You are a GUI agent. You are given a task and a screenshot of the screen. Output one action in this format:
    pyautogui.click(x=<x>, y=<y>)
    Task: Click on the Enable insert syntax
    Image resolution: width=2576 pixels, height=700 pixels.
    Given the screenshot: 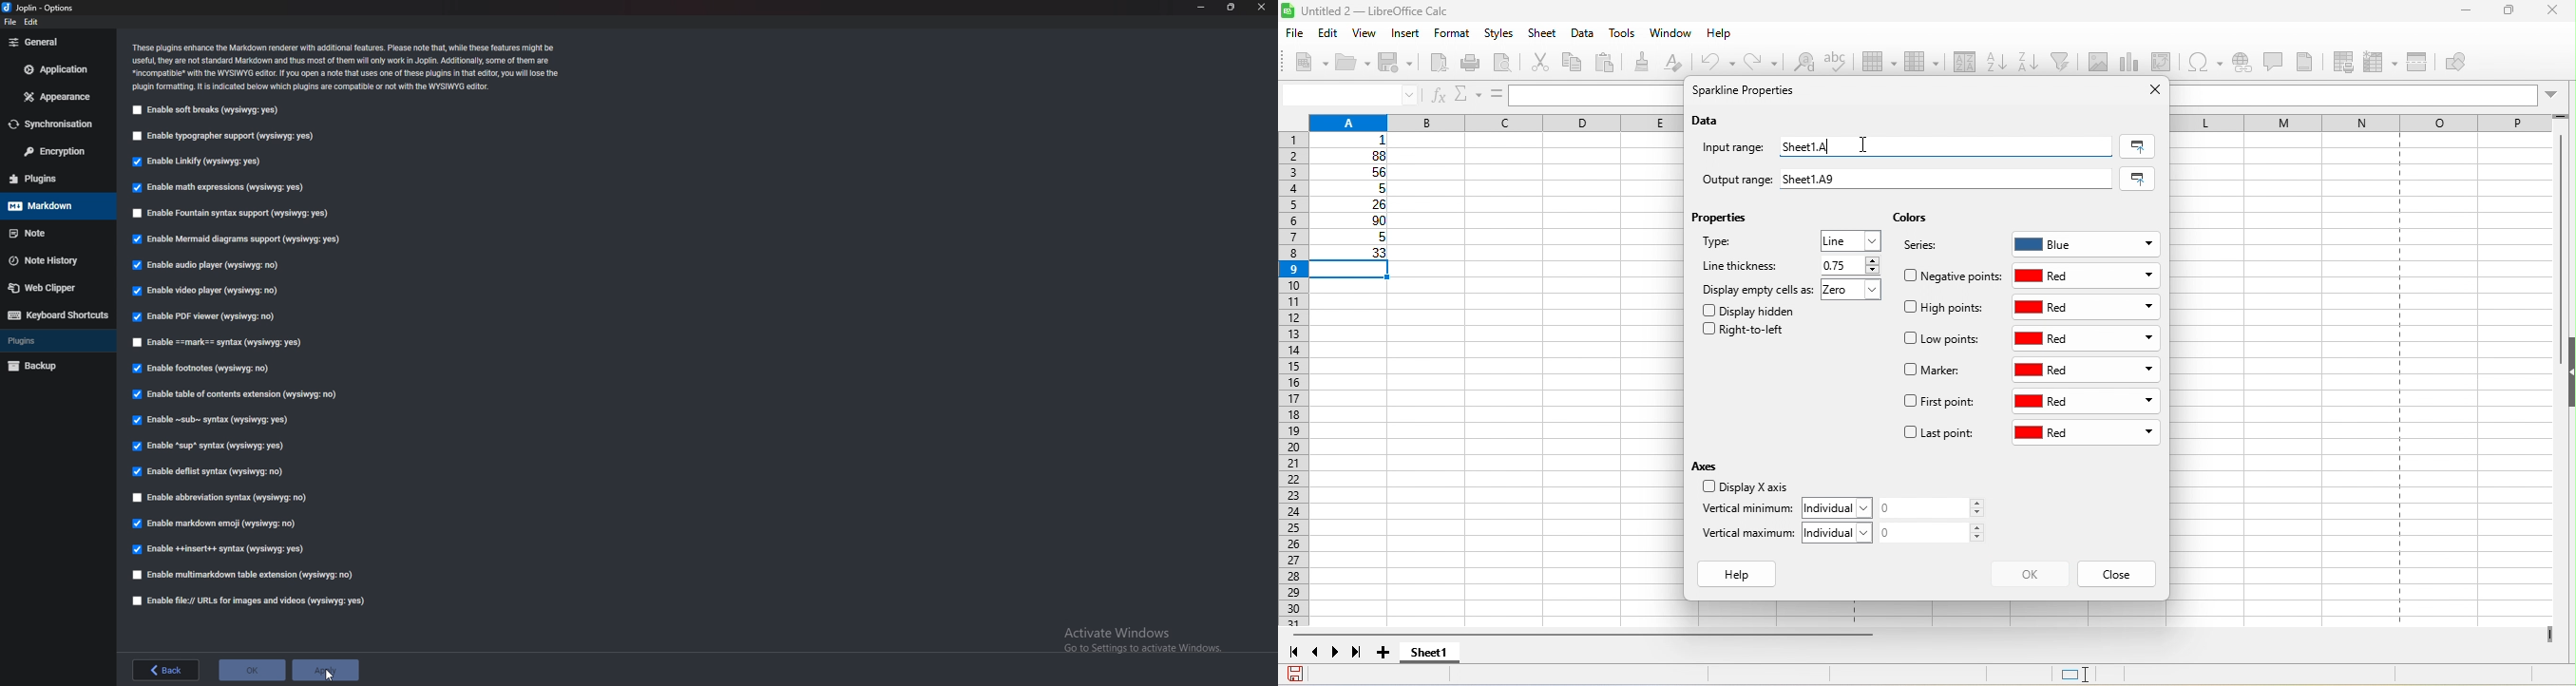 What is the action you would take?
    pyautogui.click(x=219, y=548)
    